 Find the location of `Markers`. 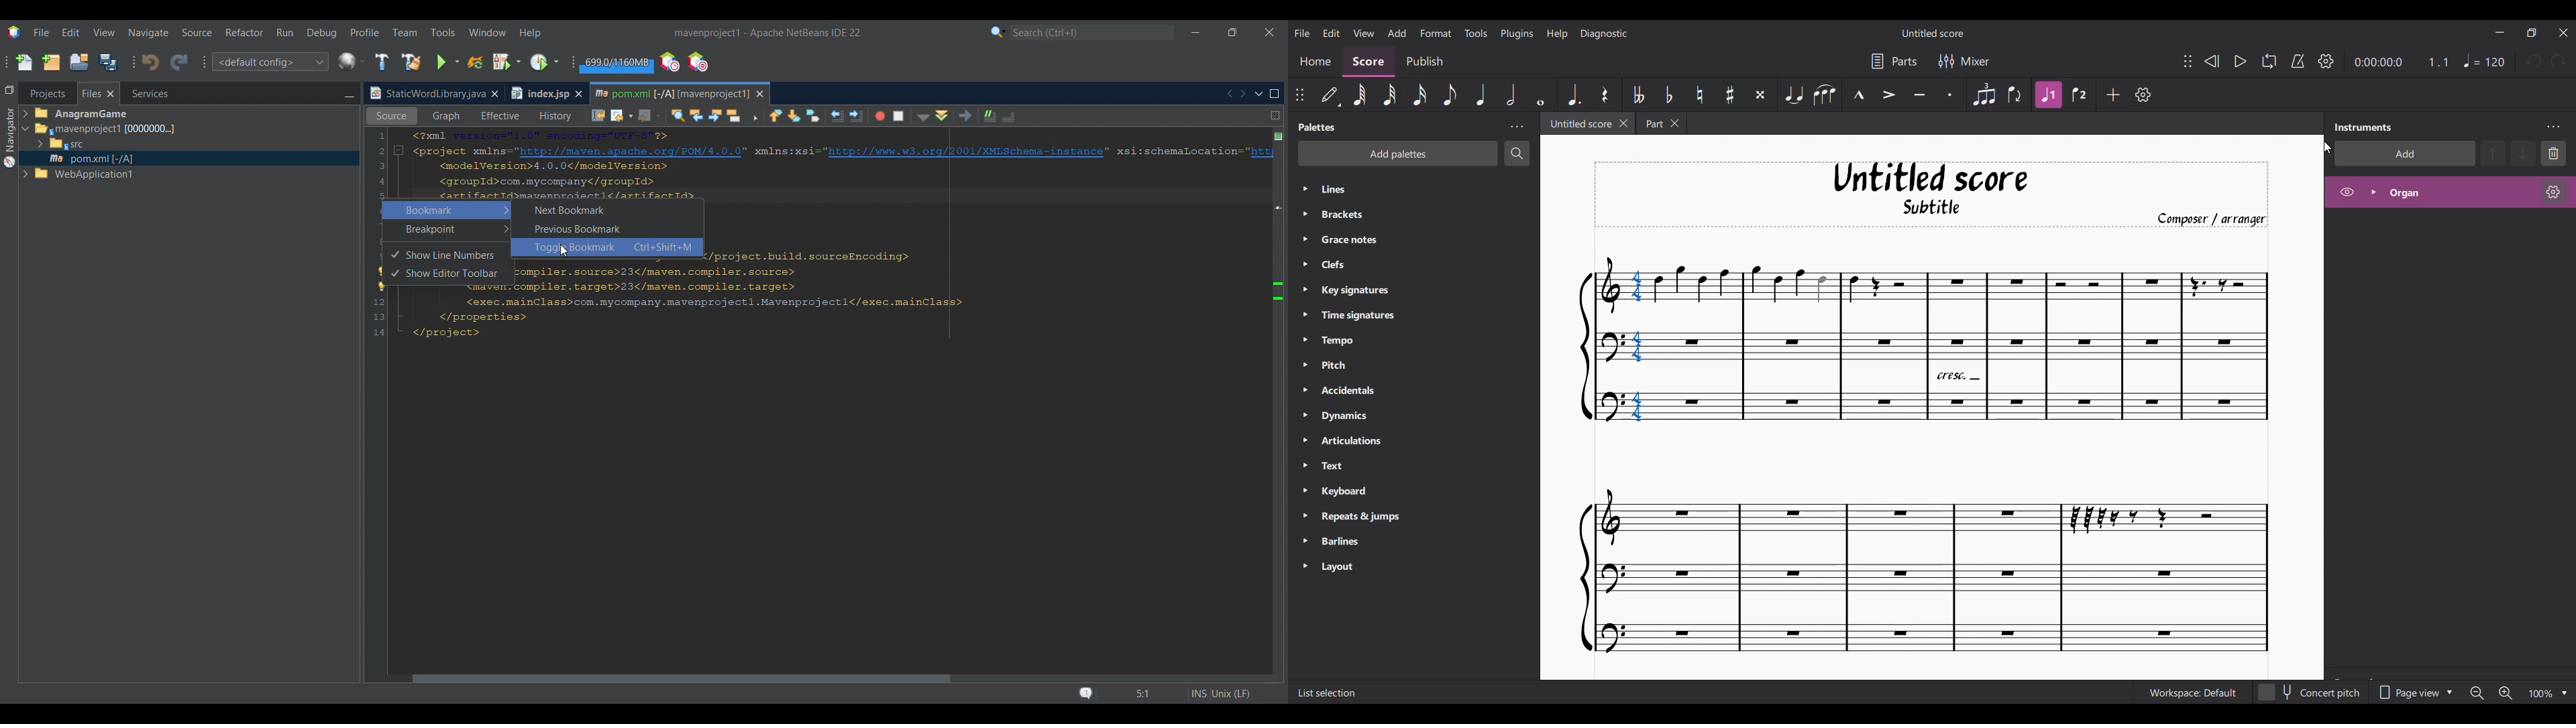

Markers is located at coordinates (1277, 589).